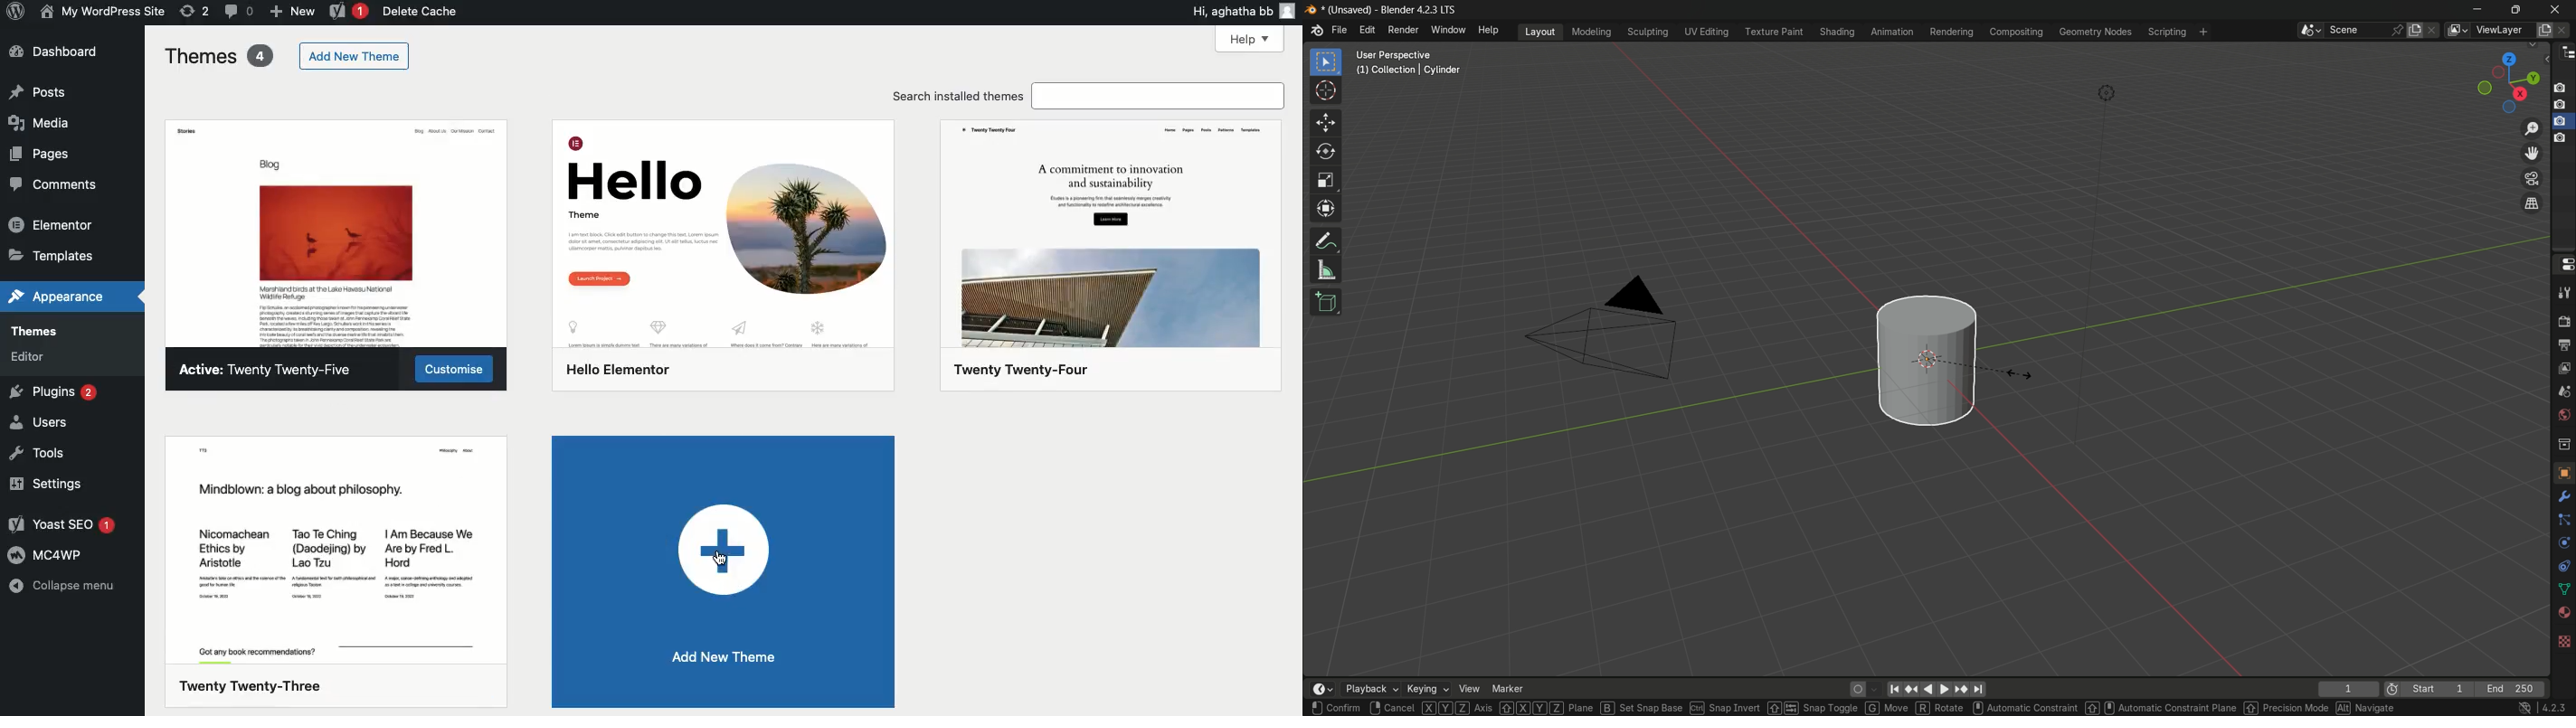 Image resolution: width=2576 pixels, height=728 pixels. Describe the element at coordinates (54, 221) in the screenshot. I see `Elementor` at that location.